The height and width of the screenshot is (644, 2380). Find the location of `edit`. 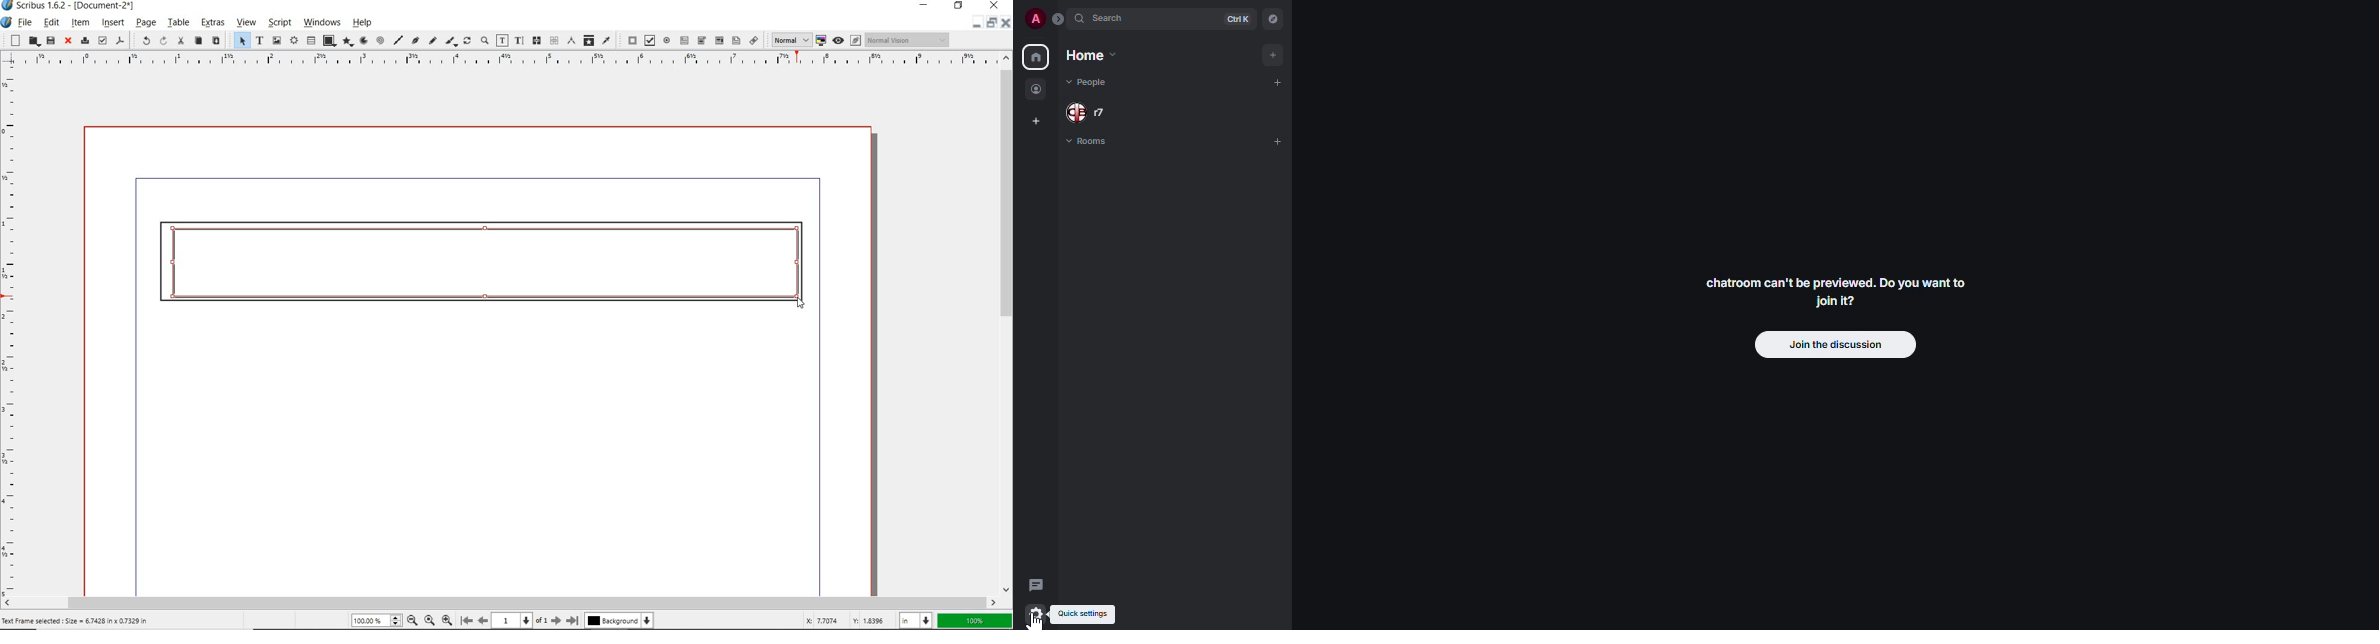

edit is located at coordinates (52, 22).